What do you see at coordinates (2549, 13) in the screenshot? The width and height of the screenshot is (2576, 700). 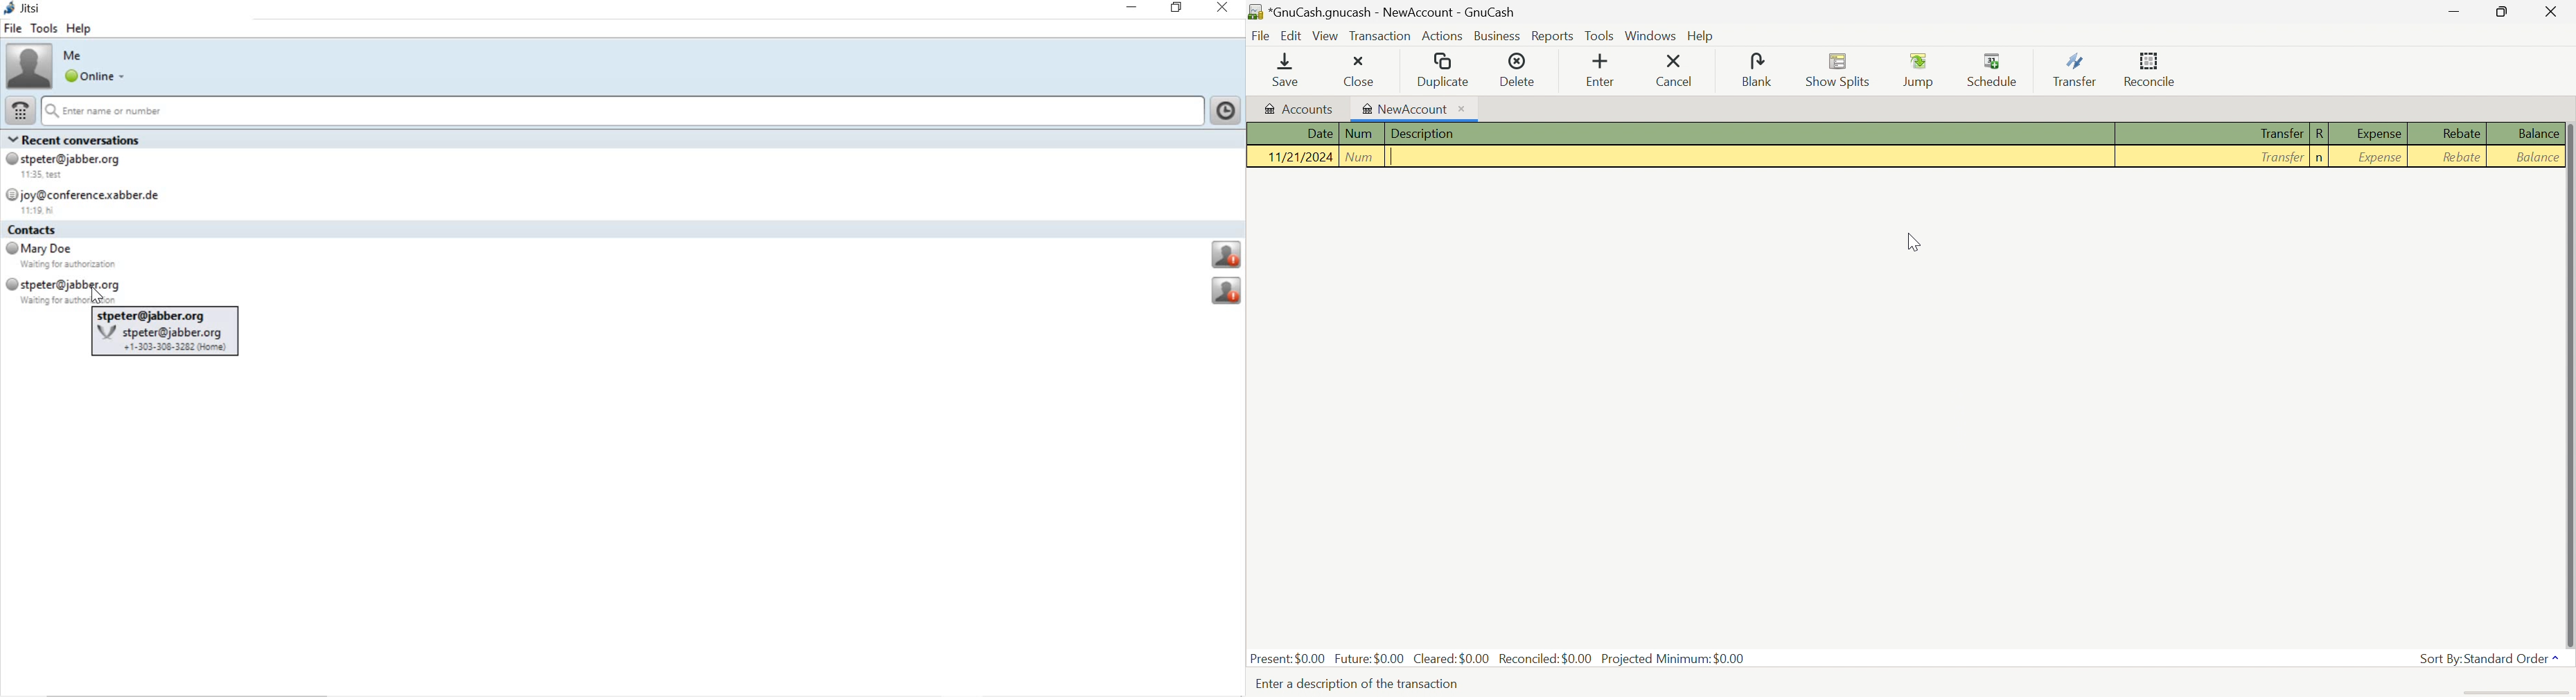 I see `Close` at bounding box center [2549, 13].